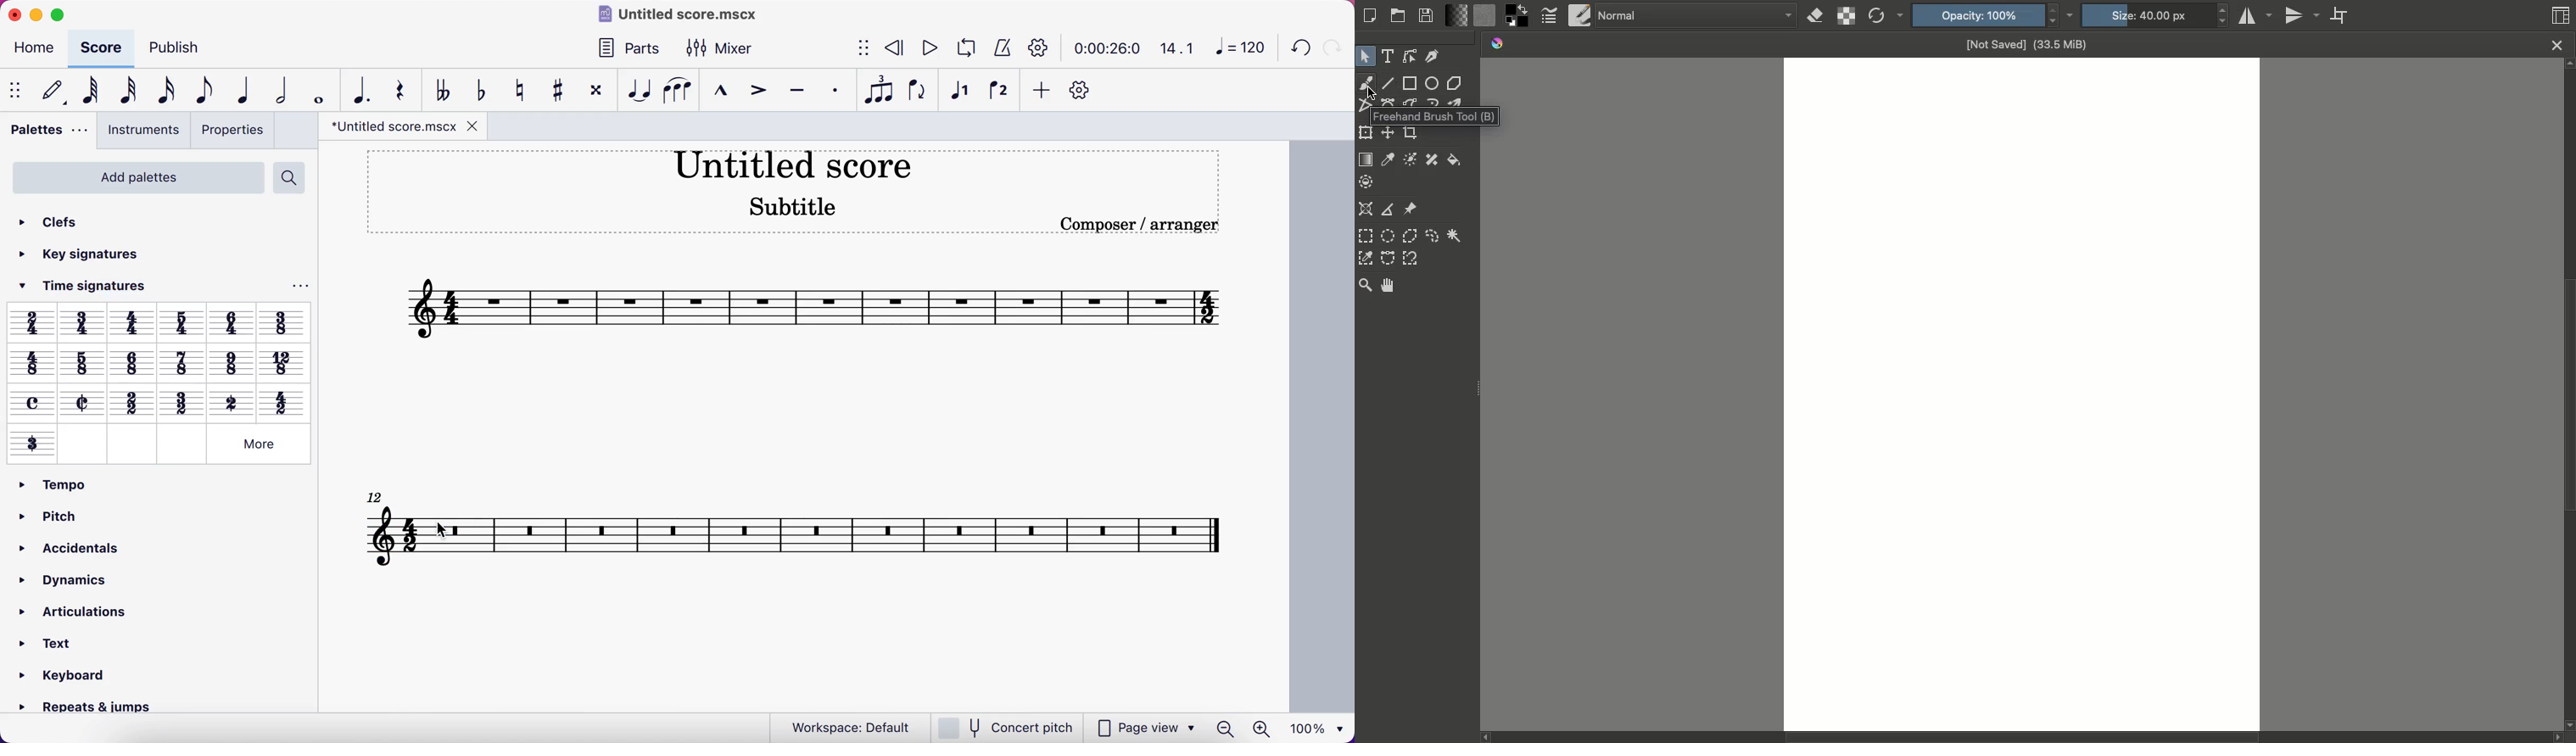 Image resolution: width=2576 pixels, height=756 pixels. I want to click on clefs, so click(57, 219).